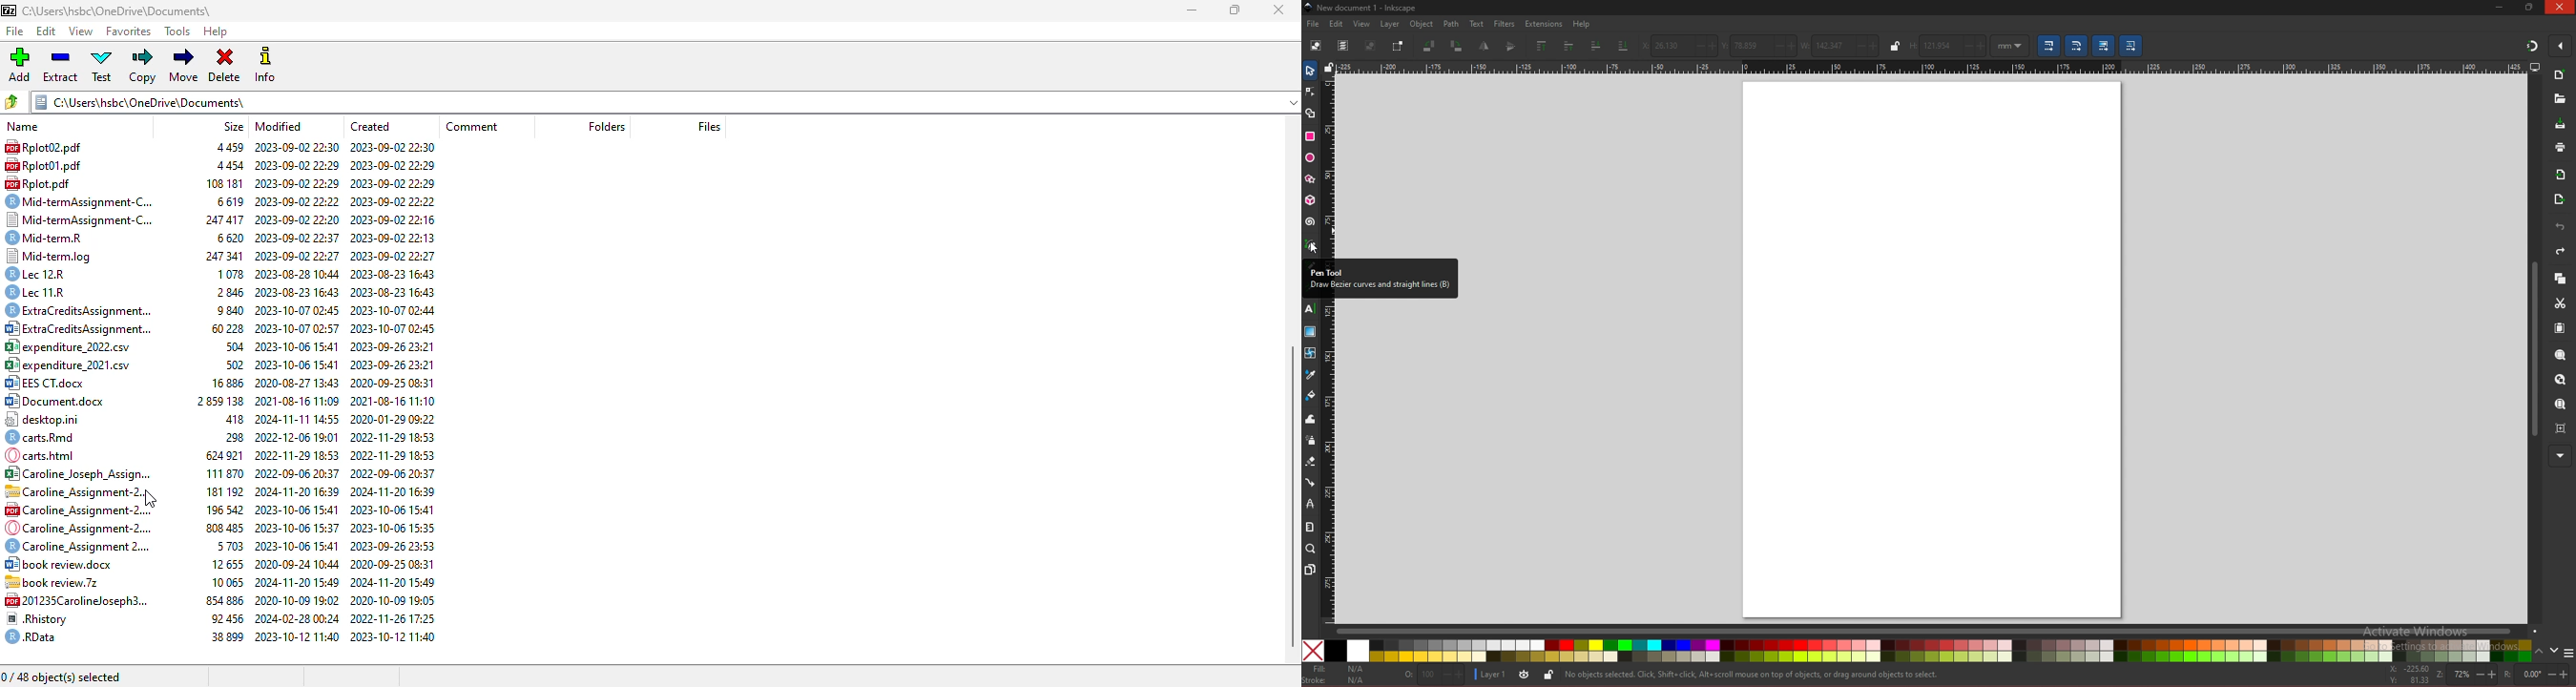 The width and height of the screenshot is (2576, 700). I want to click on stroke, so click(1337, 680).